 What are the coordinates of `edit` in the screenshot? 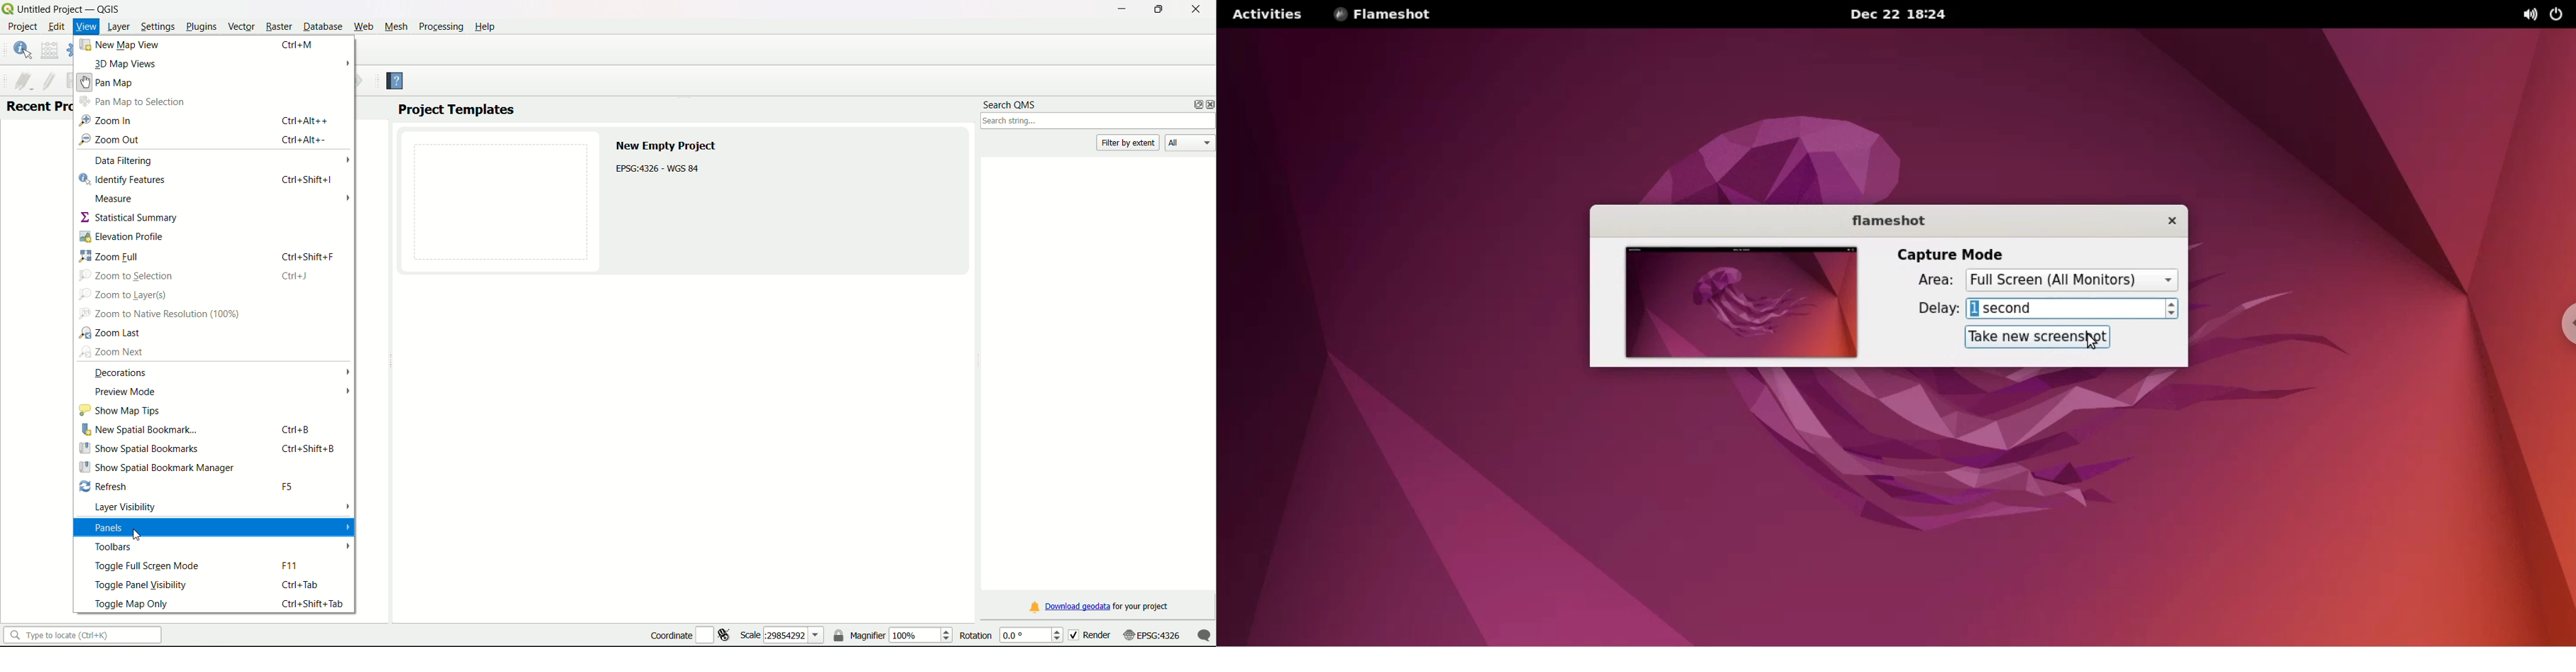 It's located at (56, 26).